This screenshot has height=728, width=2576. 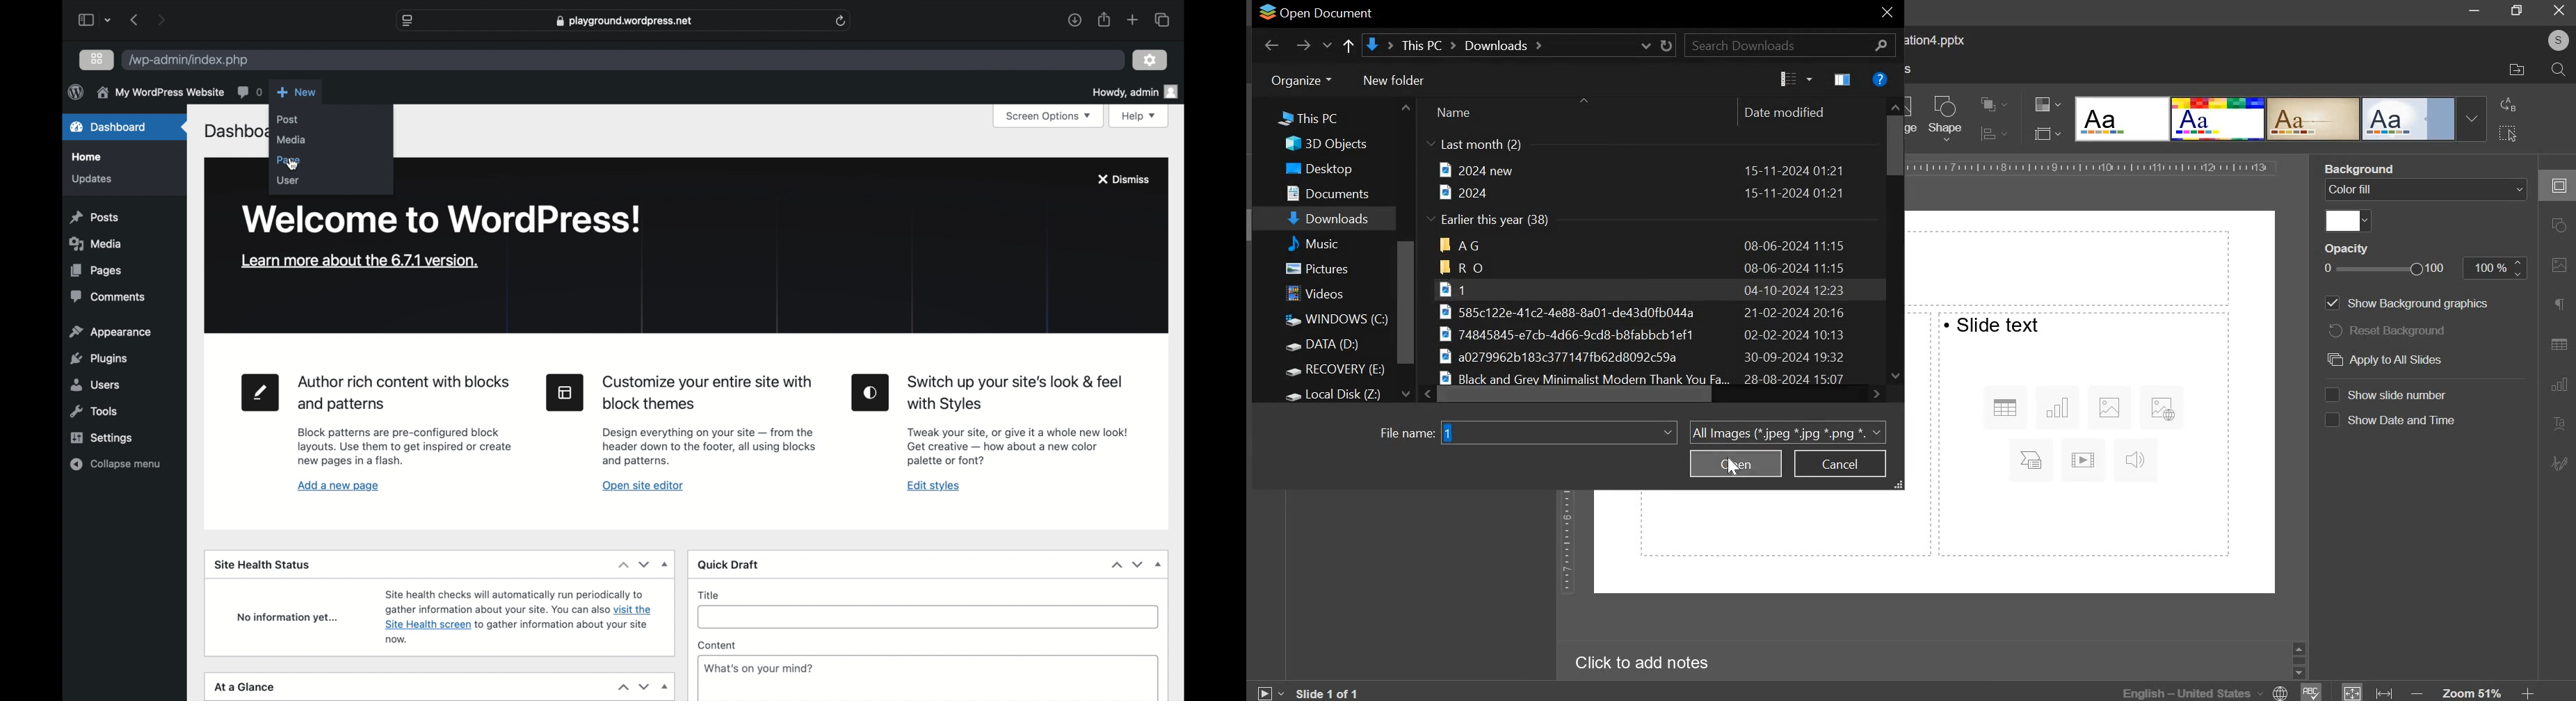 I want to click on open document, so click(x=1316, y=13).